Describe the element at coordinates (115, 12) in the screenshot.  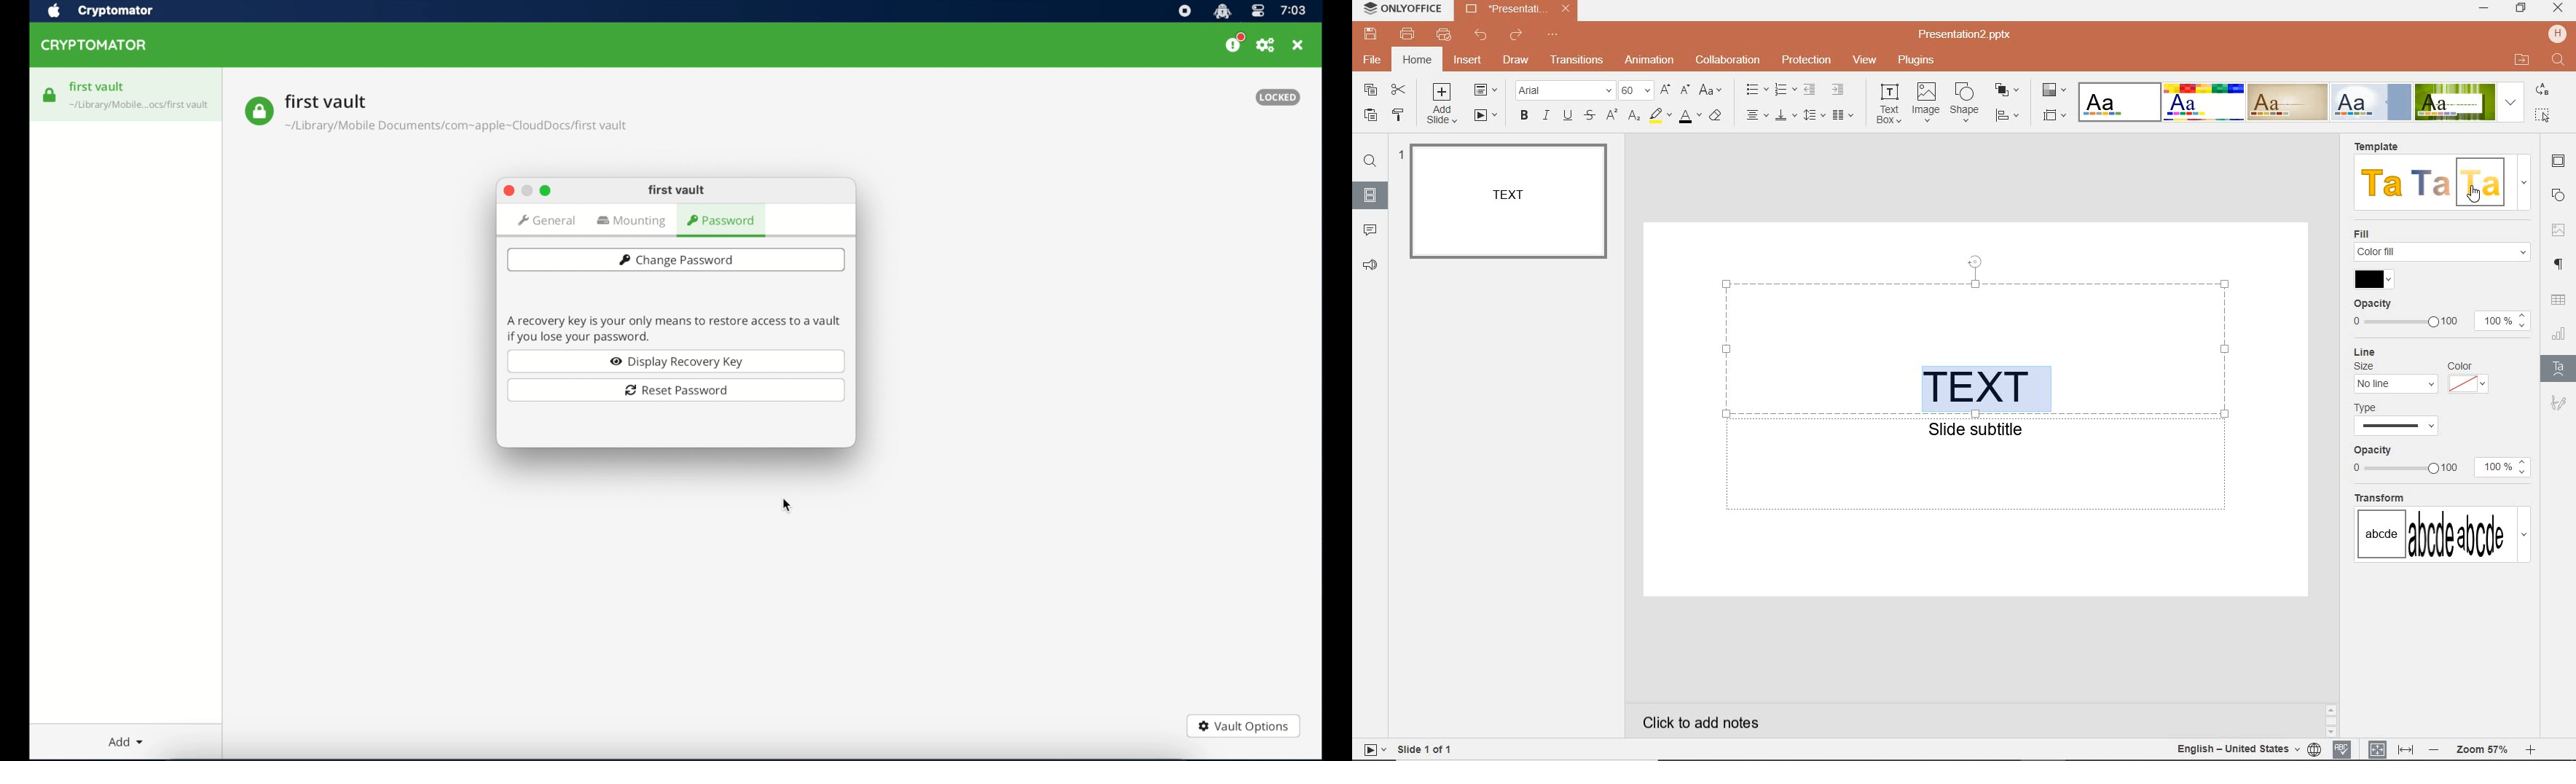
I see `crytptomator` at that location.